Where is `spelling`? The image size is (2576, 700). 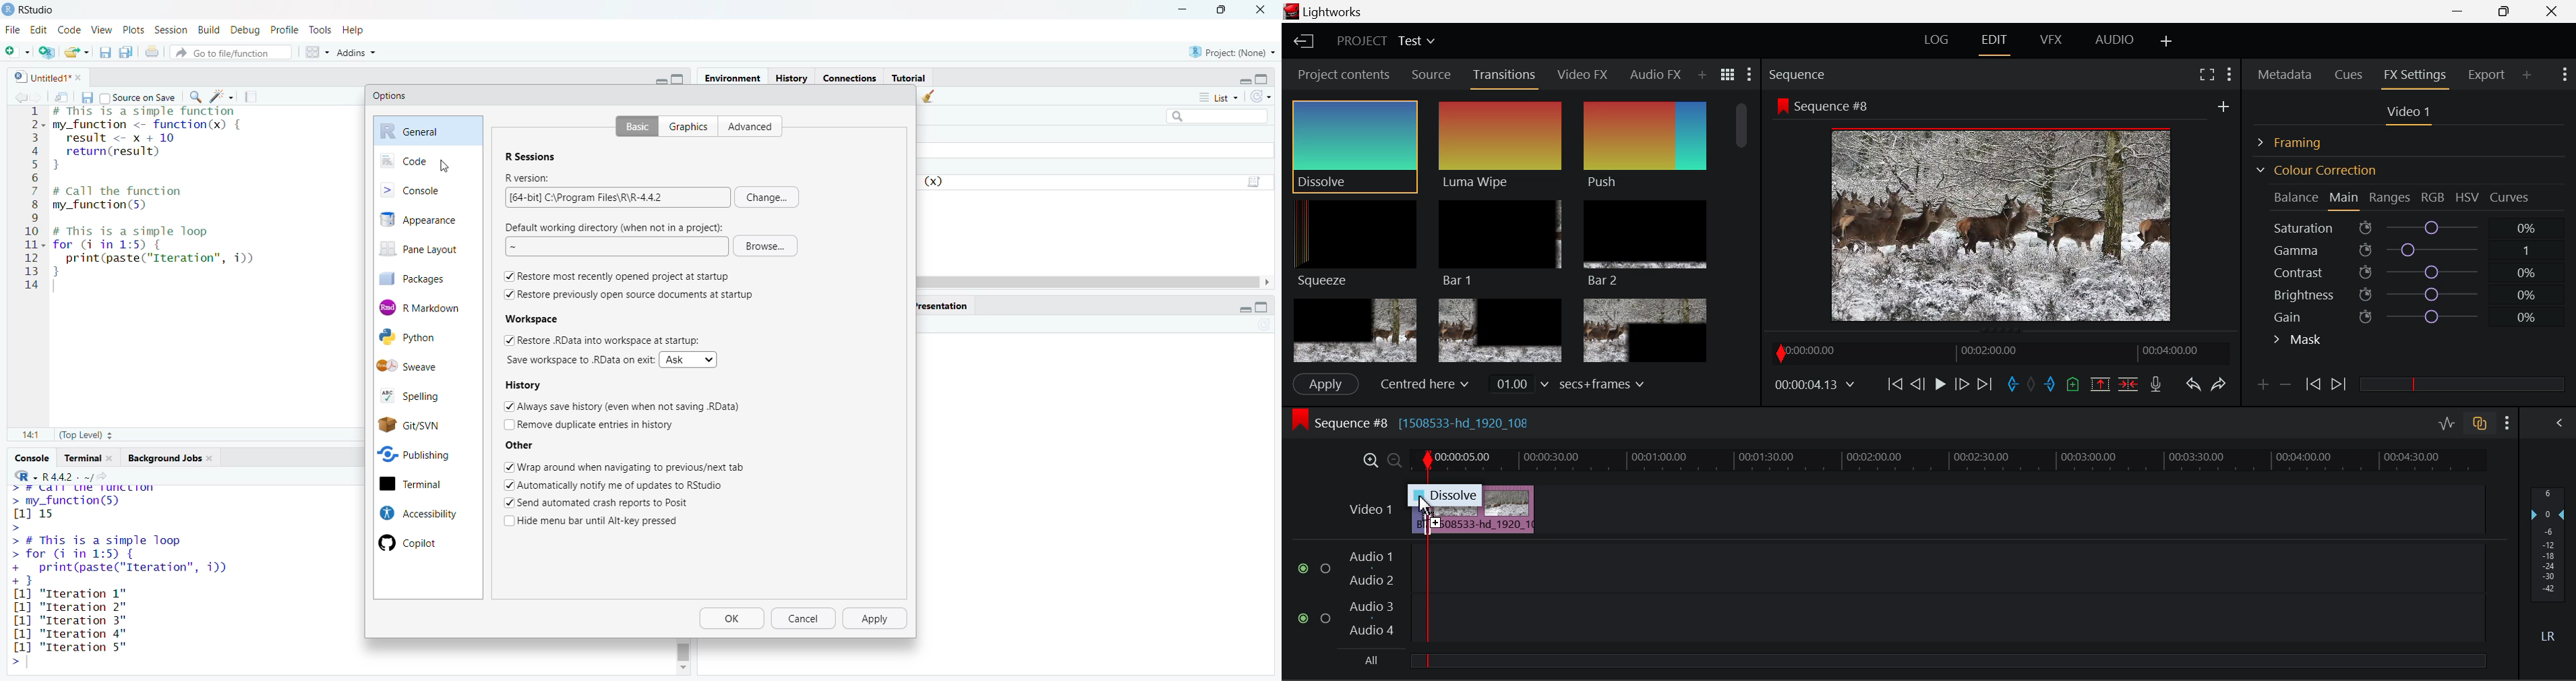
spelling is located at coordinates (422, 394).